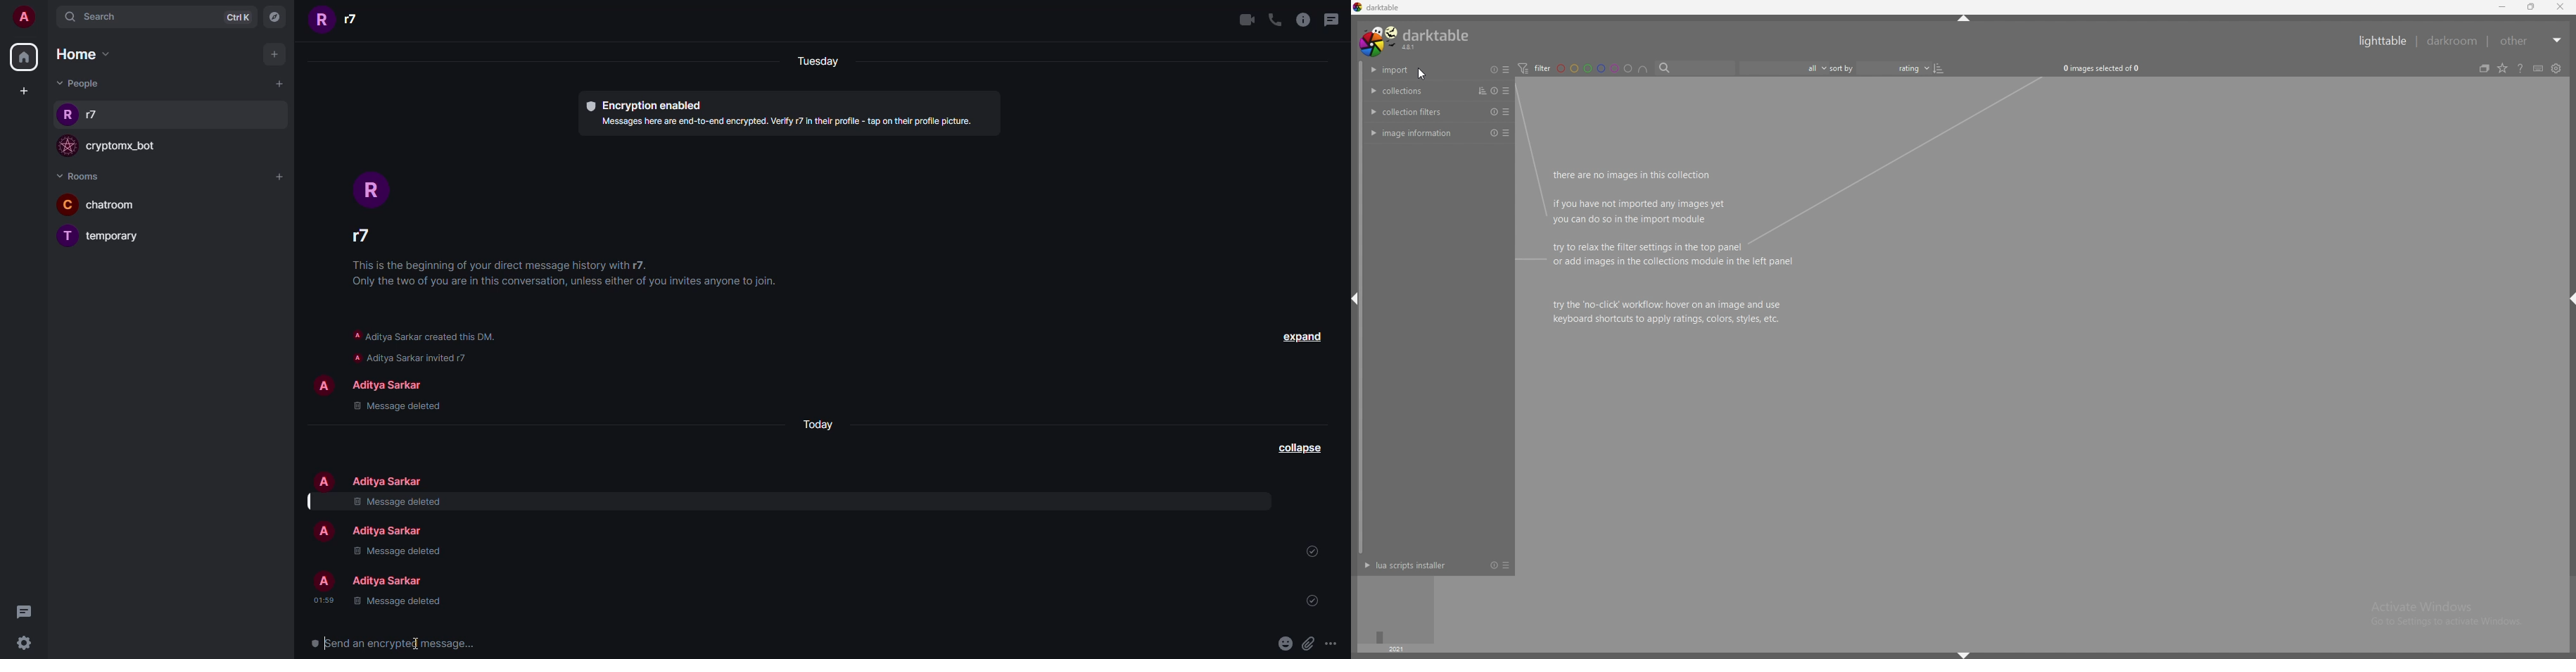  I want to click on time, so click(323, 600).